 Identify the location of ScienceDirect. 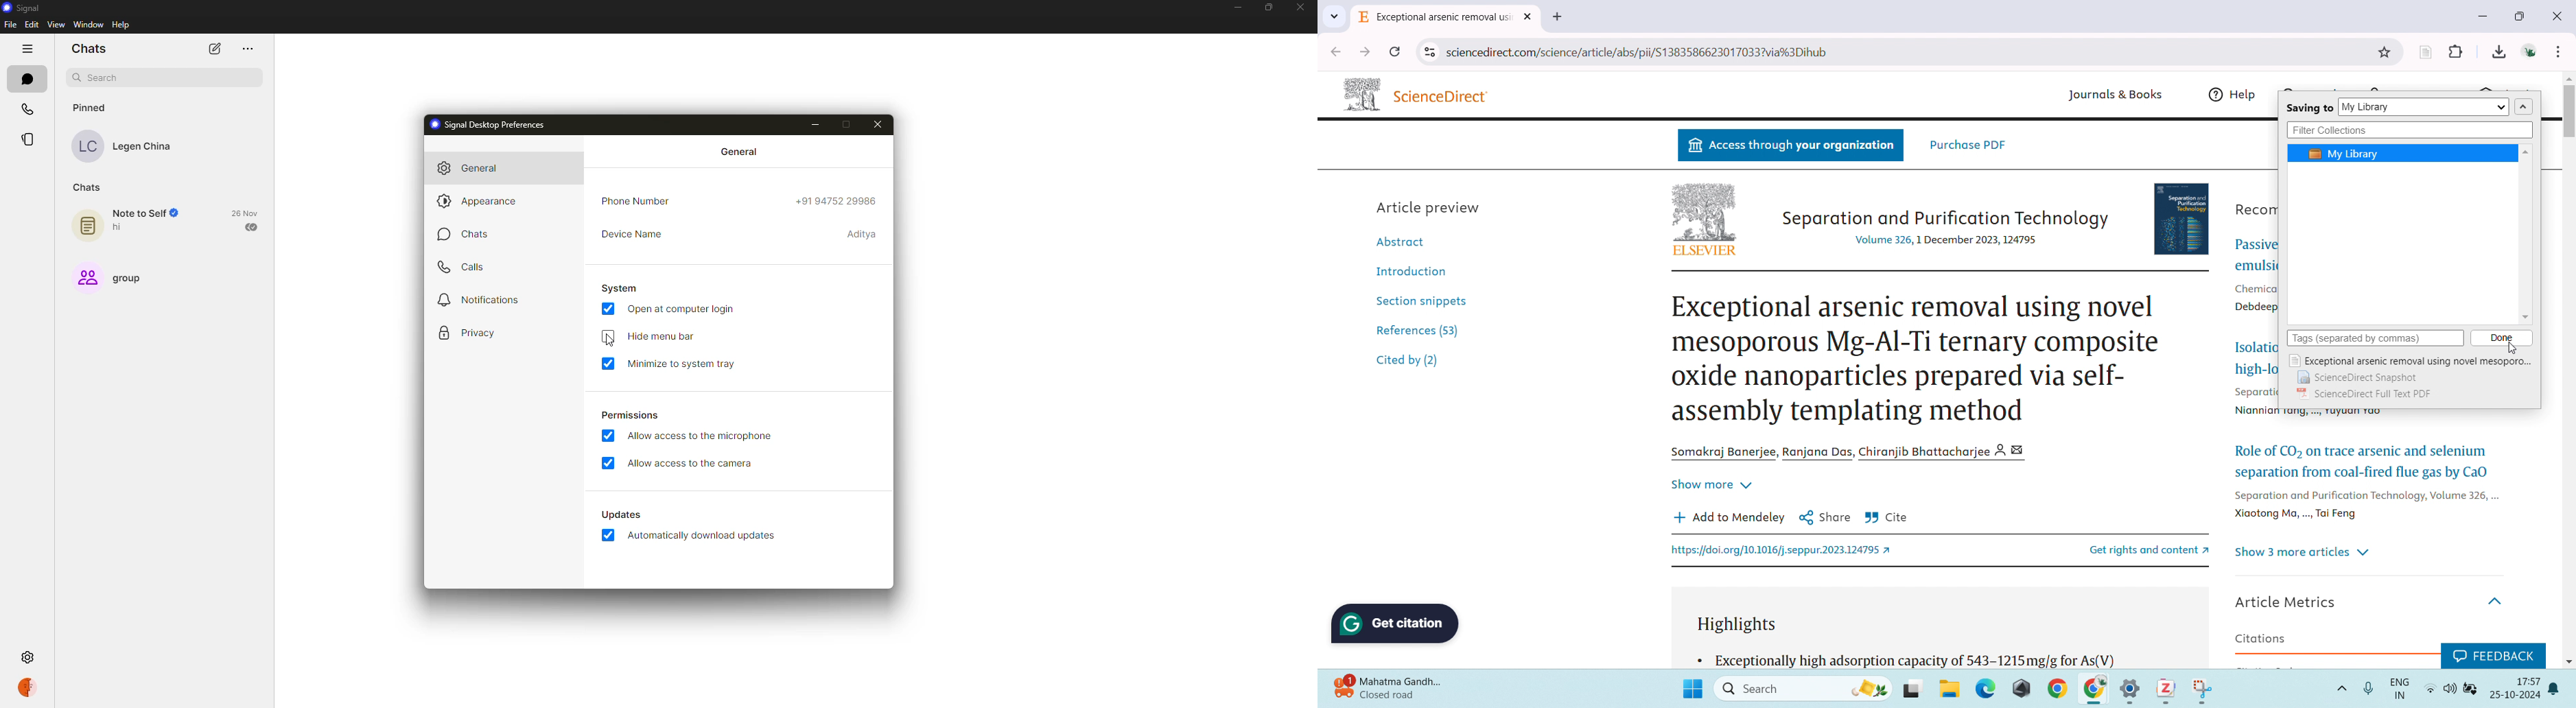
(1443, 96).